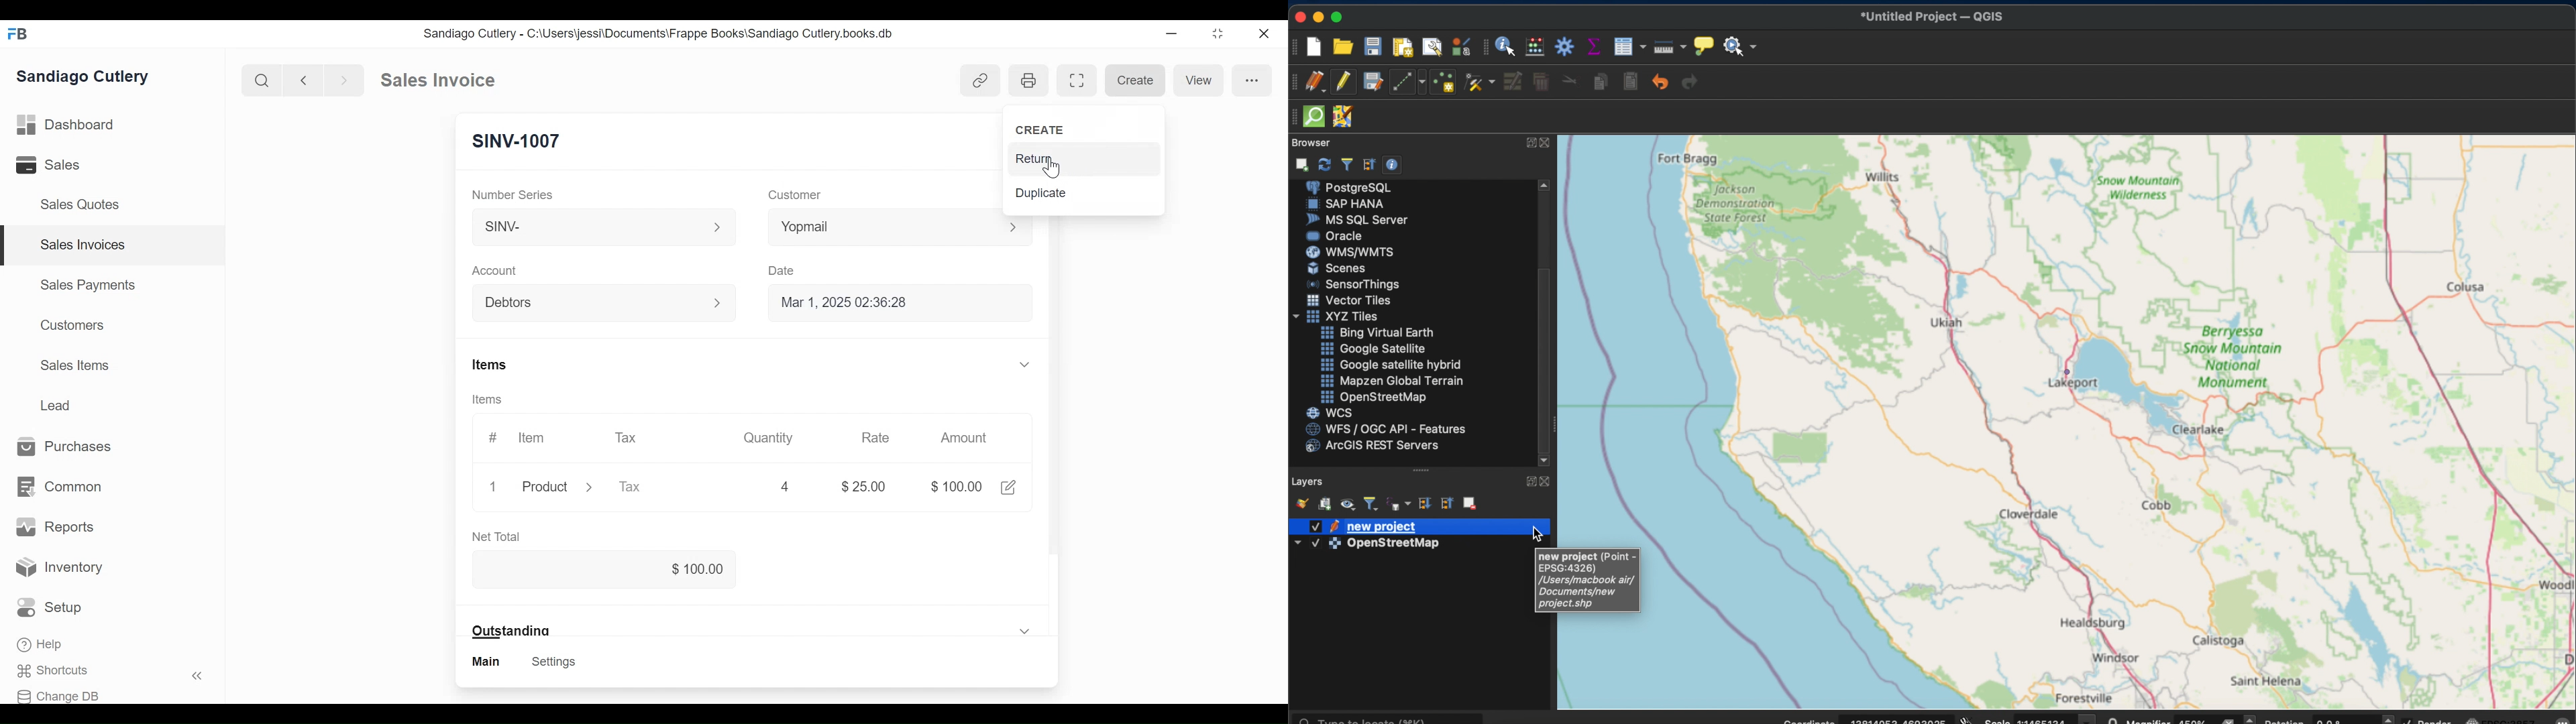 This screenshot has height=728, width=2576. Describe the element at coordinates (1039, 130) in the screenshot. I see `Create` at that location.